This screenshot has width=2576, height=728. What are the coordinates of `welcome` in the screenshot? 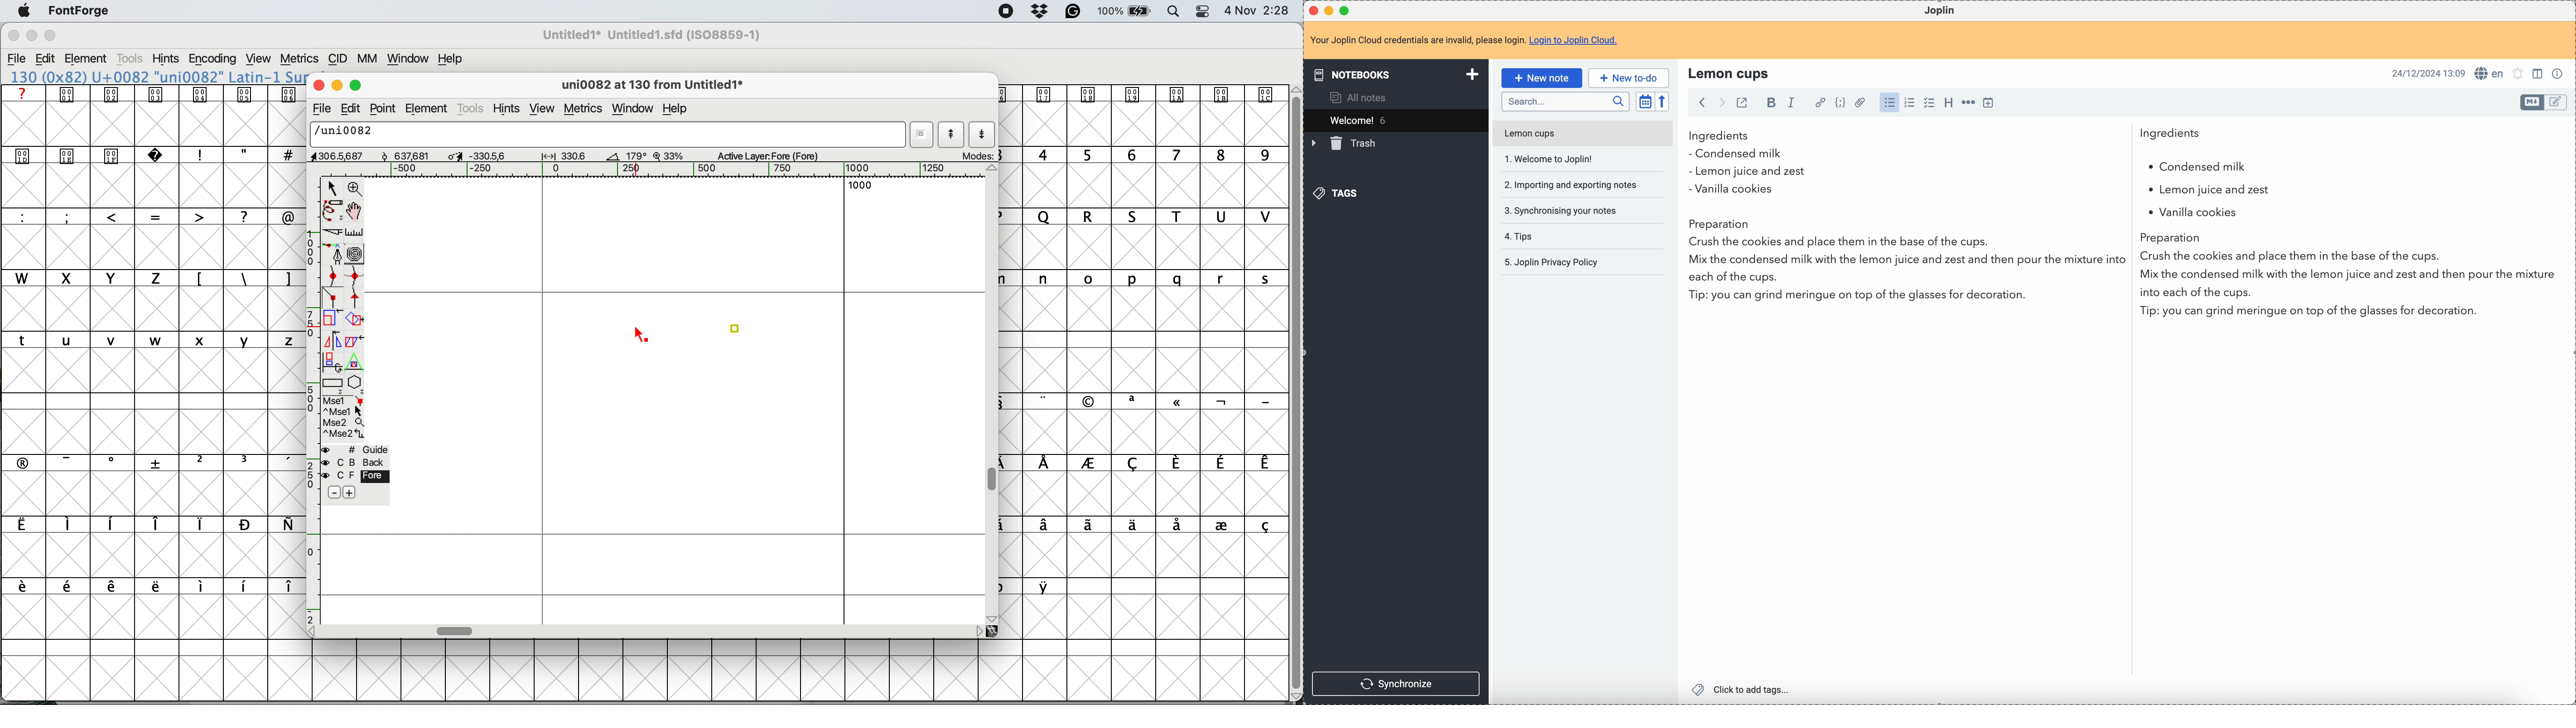 It's located at (1395, 121).